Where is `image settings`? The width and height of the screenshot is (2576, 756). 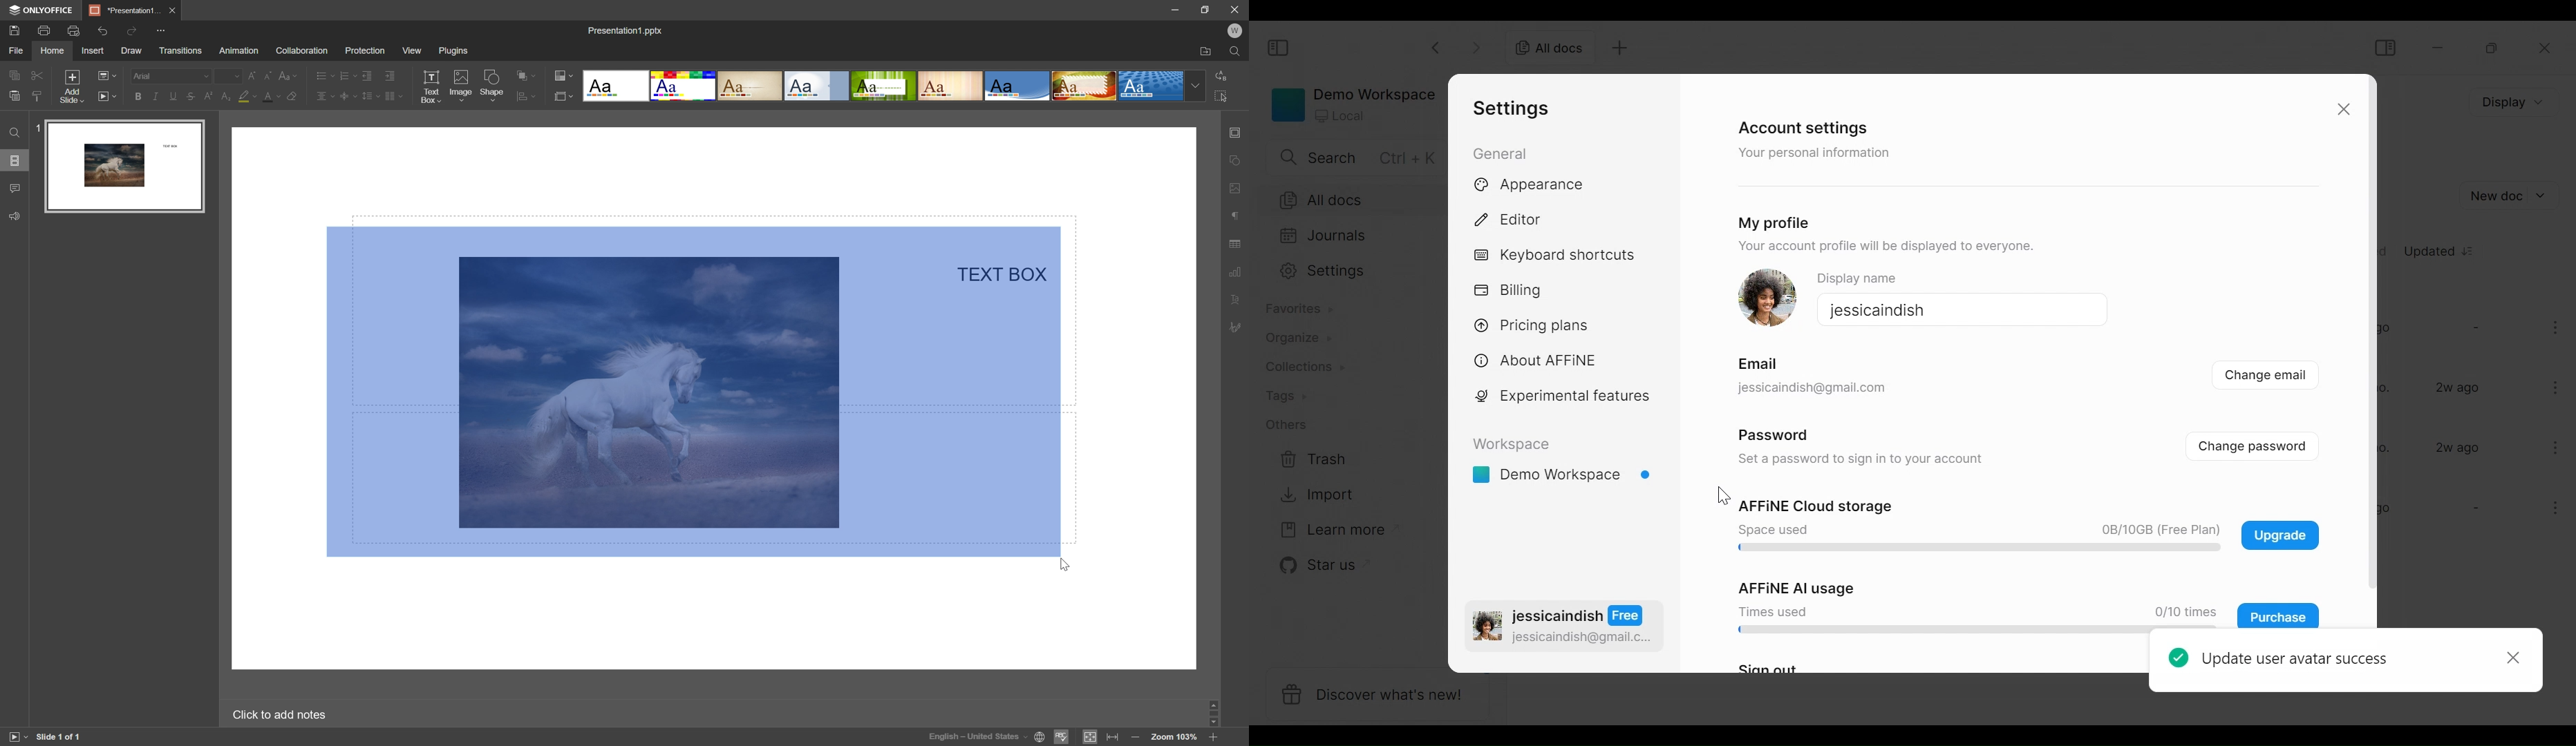 image settings is located at coordinates (1236, 189).